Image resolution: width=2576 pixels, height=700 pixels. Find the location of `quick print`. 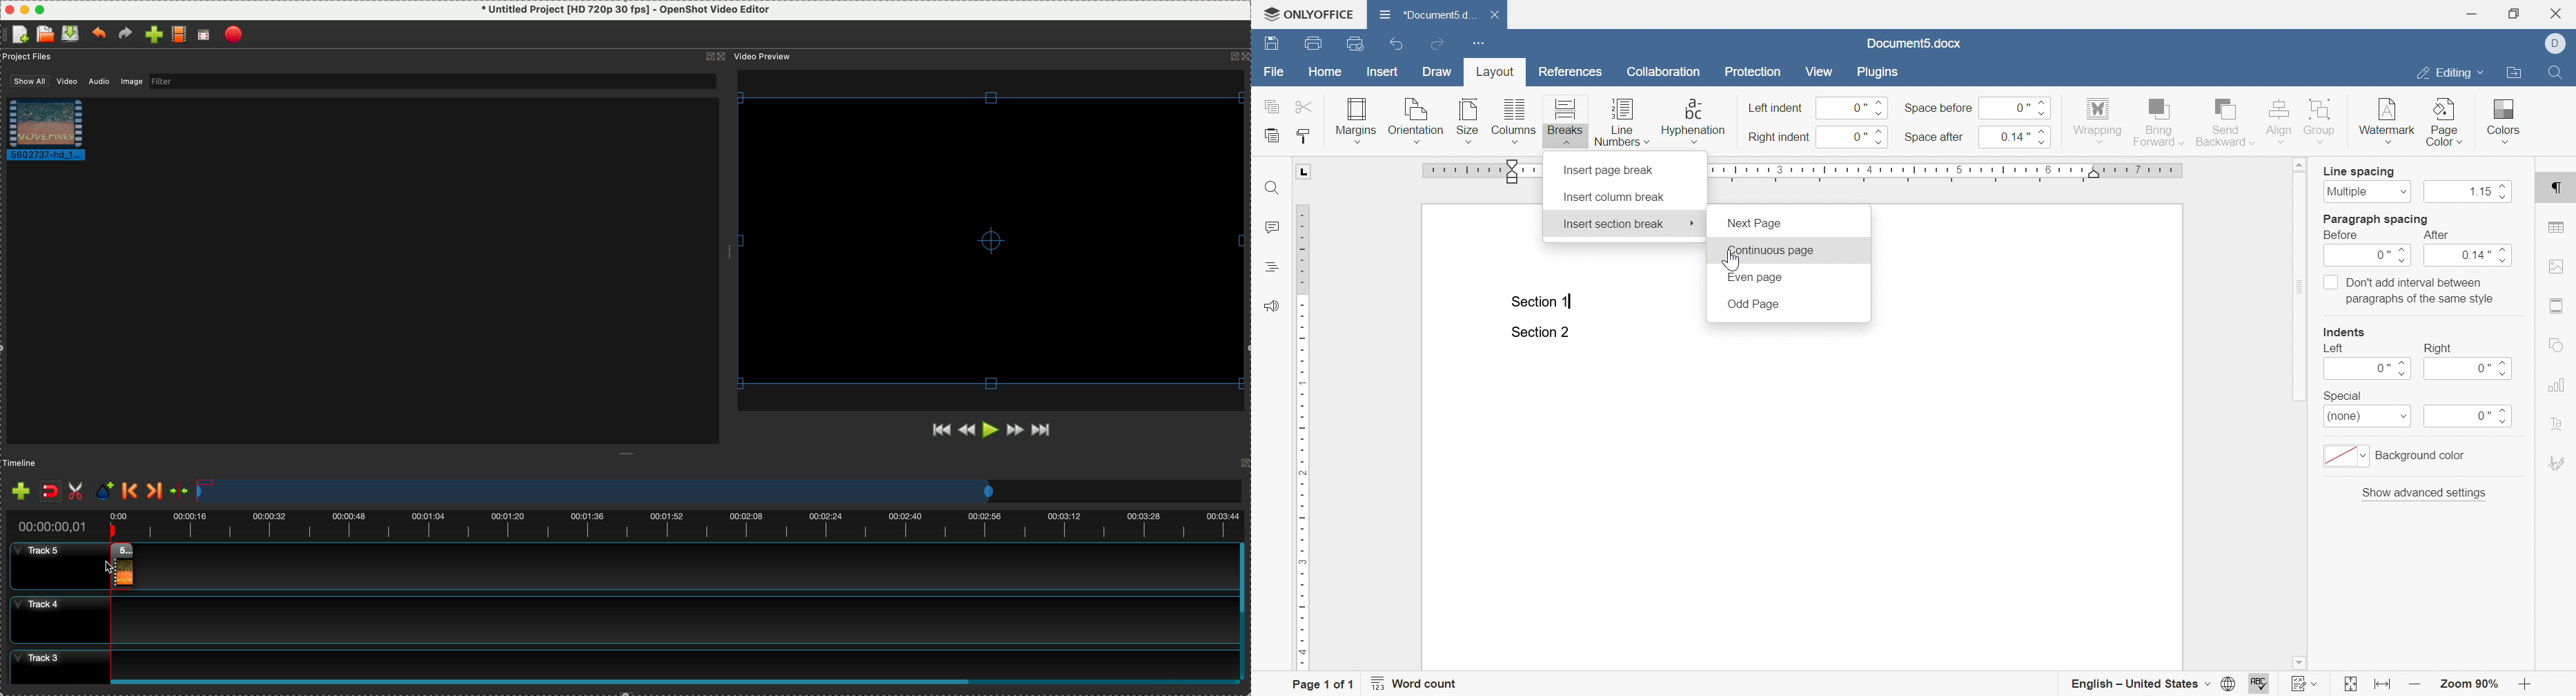

quick print is located at coordinates (1357, 43).